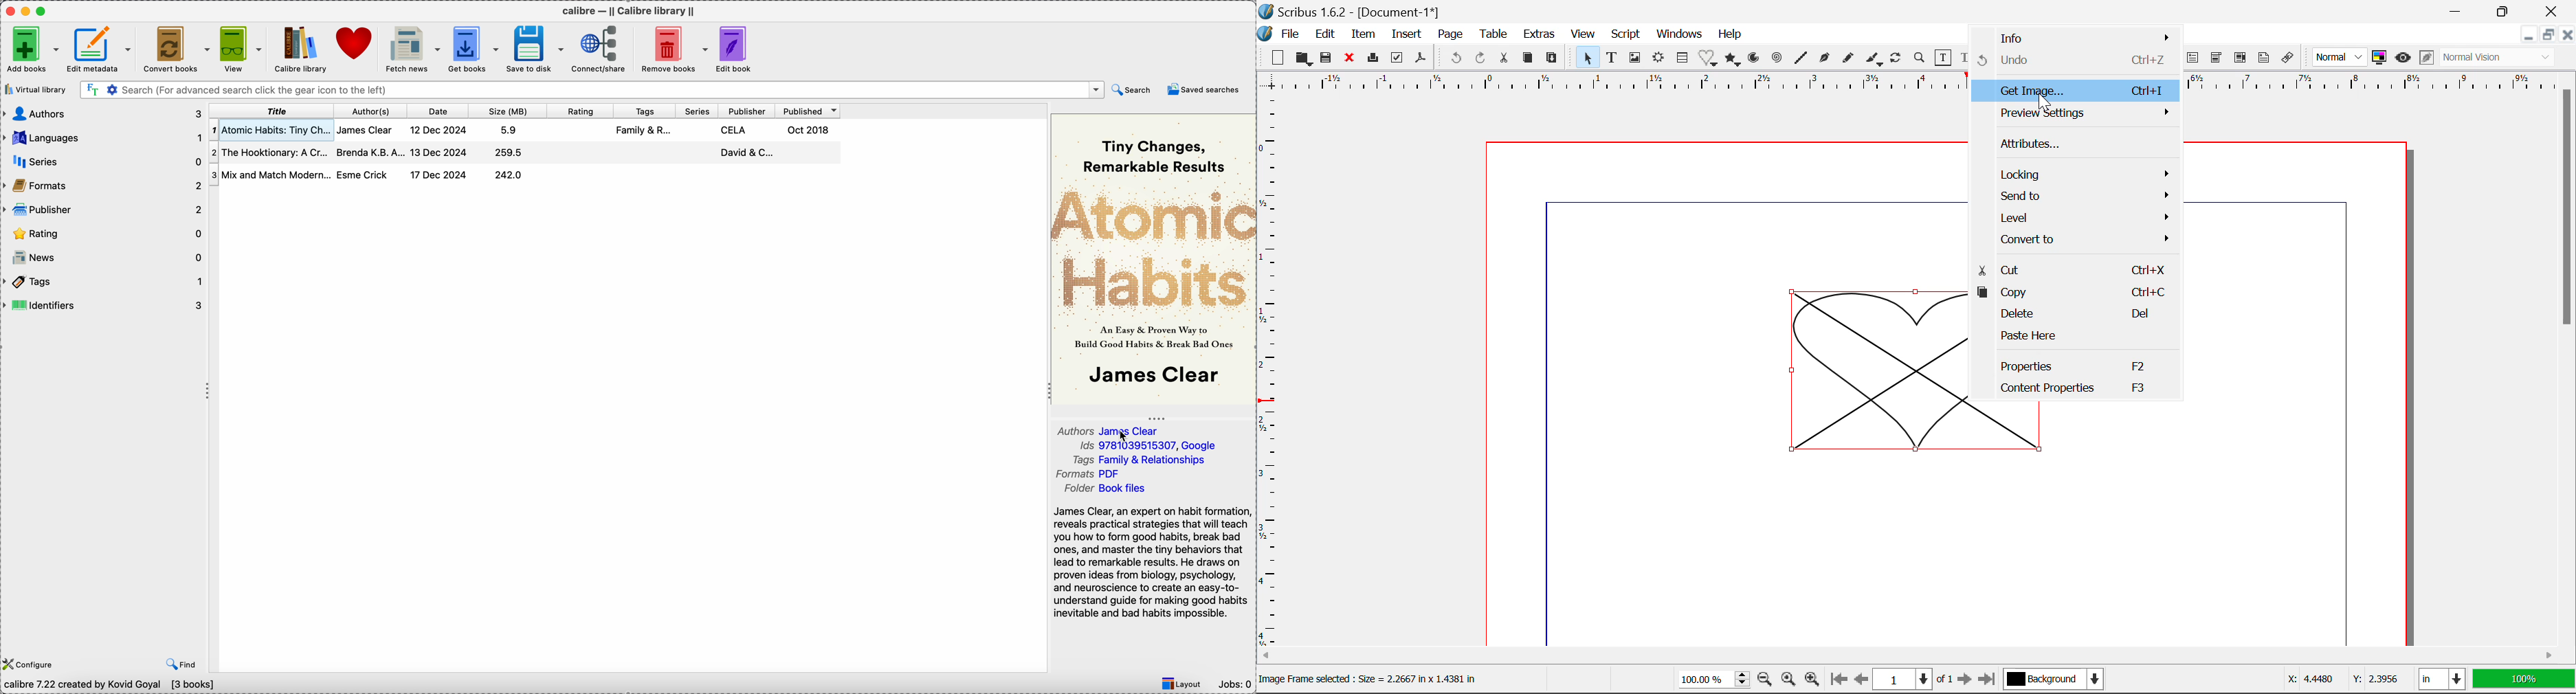 Image resolution: width=2576 pixels, height=700 pixels. What do you see at coordinates (2309, 679) in the screenshot?
I see `X: 4.4480` at bounding box center [2309, 679].